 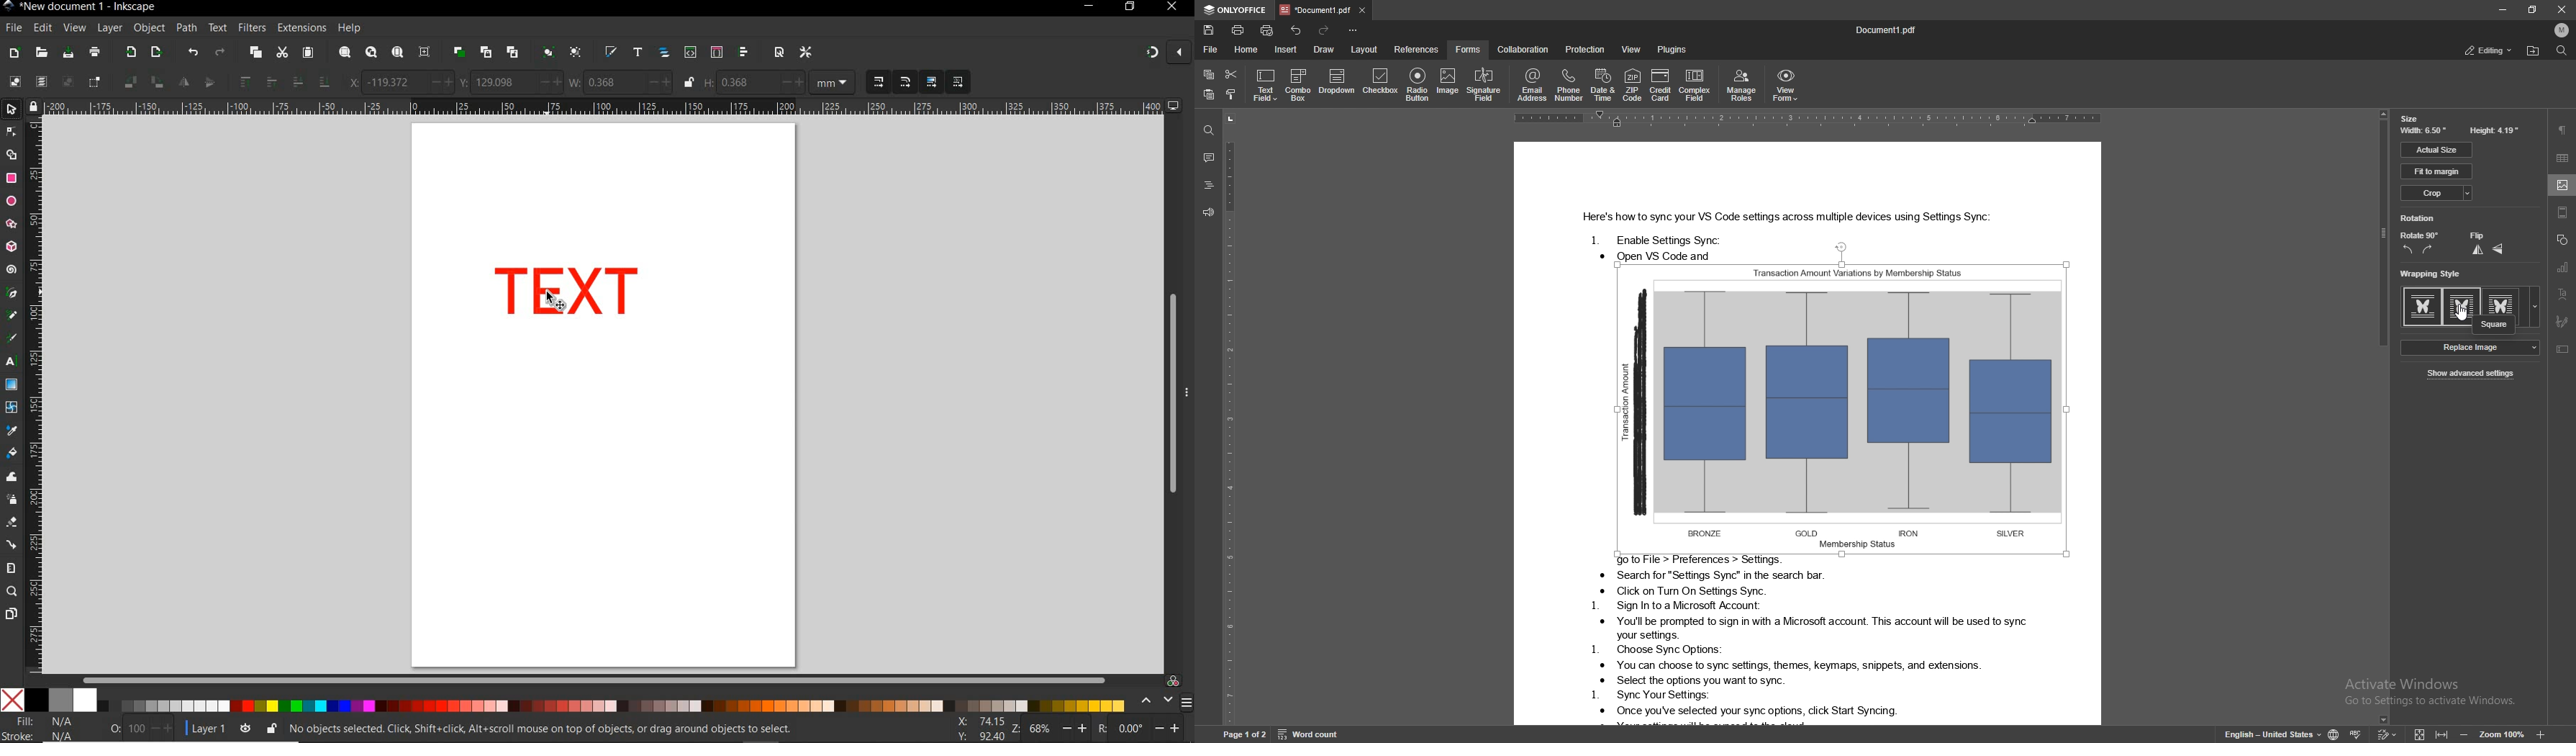 I want to click on vertical scale, so click(x=1228, y=418).